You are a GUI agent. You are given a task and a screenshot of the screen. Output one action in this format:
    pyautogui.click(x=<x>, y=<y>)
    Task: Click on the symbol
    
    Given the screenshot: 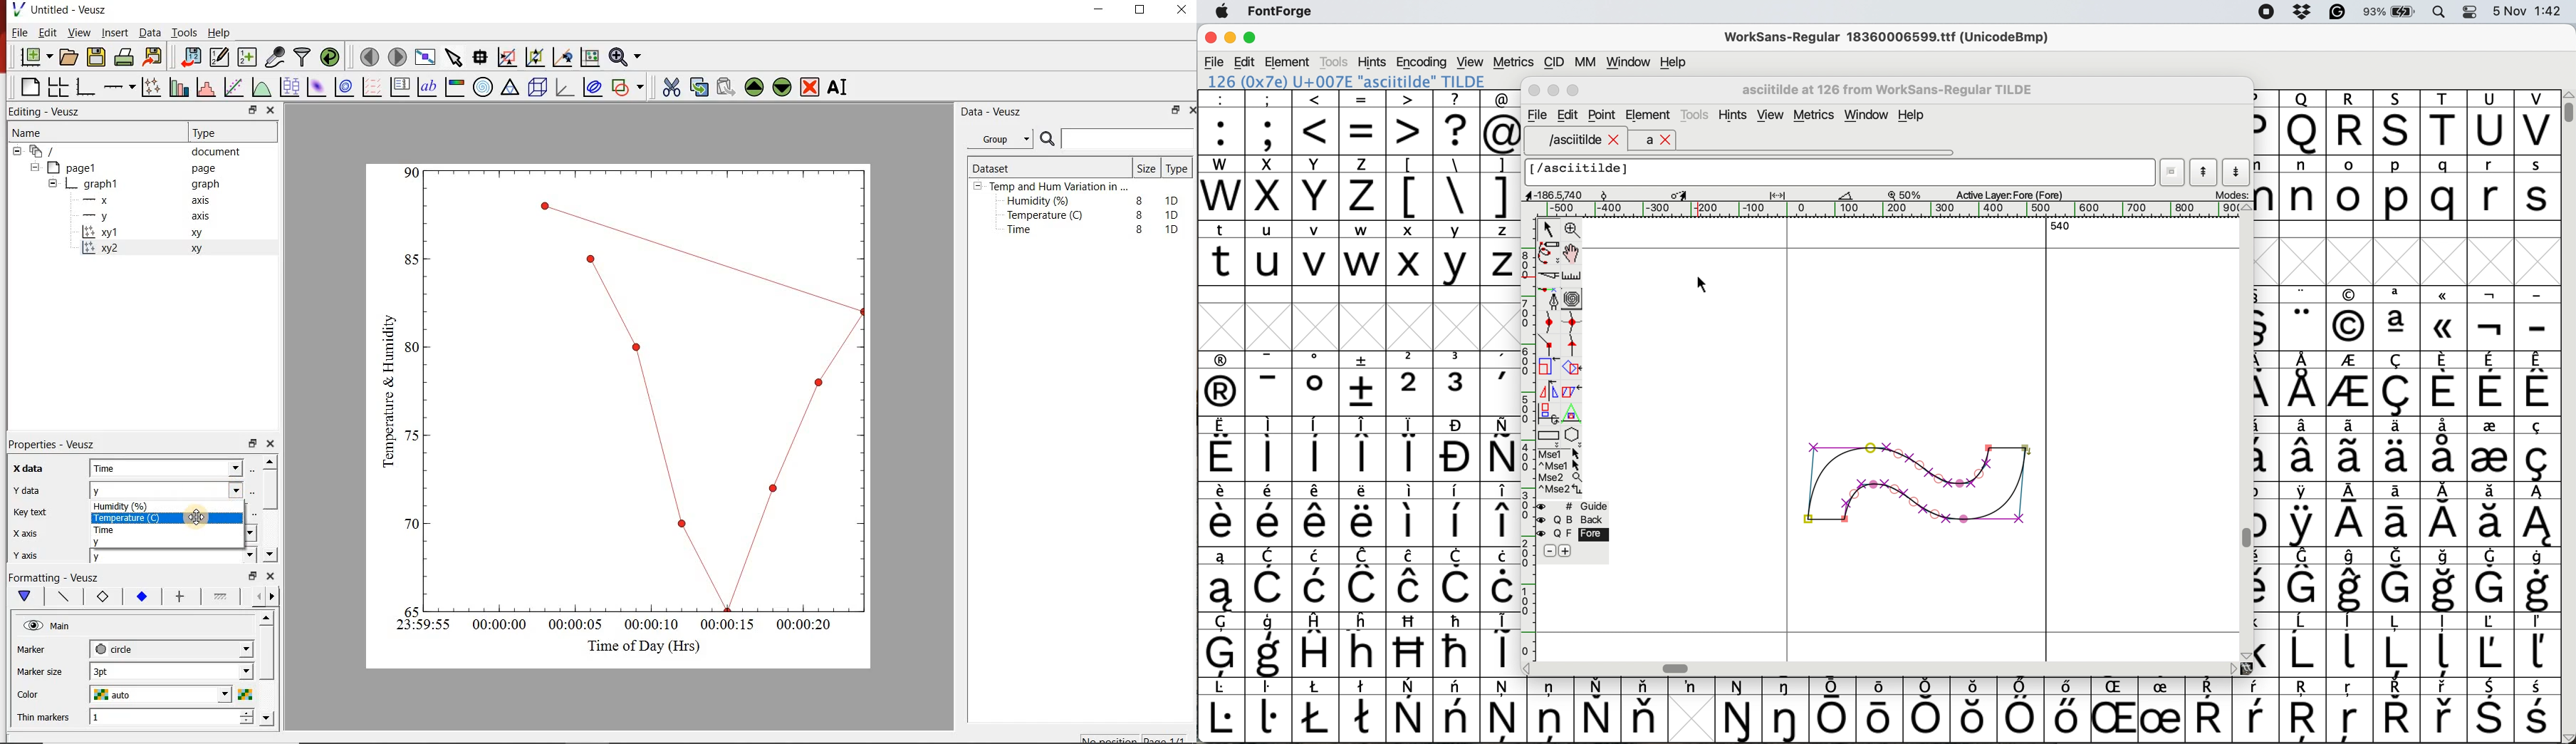 What is the action you would take?
    pyautogui.click(x=2539, y=383)
    